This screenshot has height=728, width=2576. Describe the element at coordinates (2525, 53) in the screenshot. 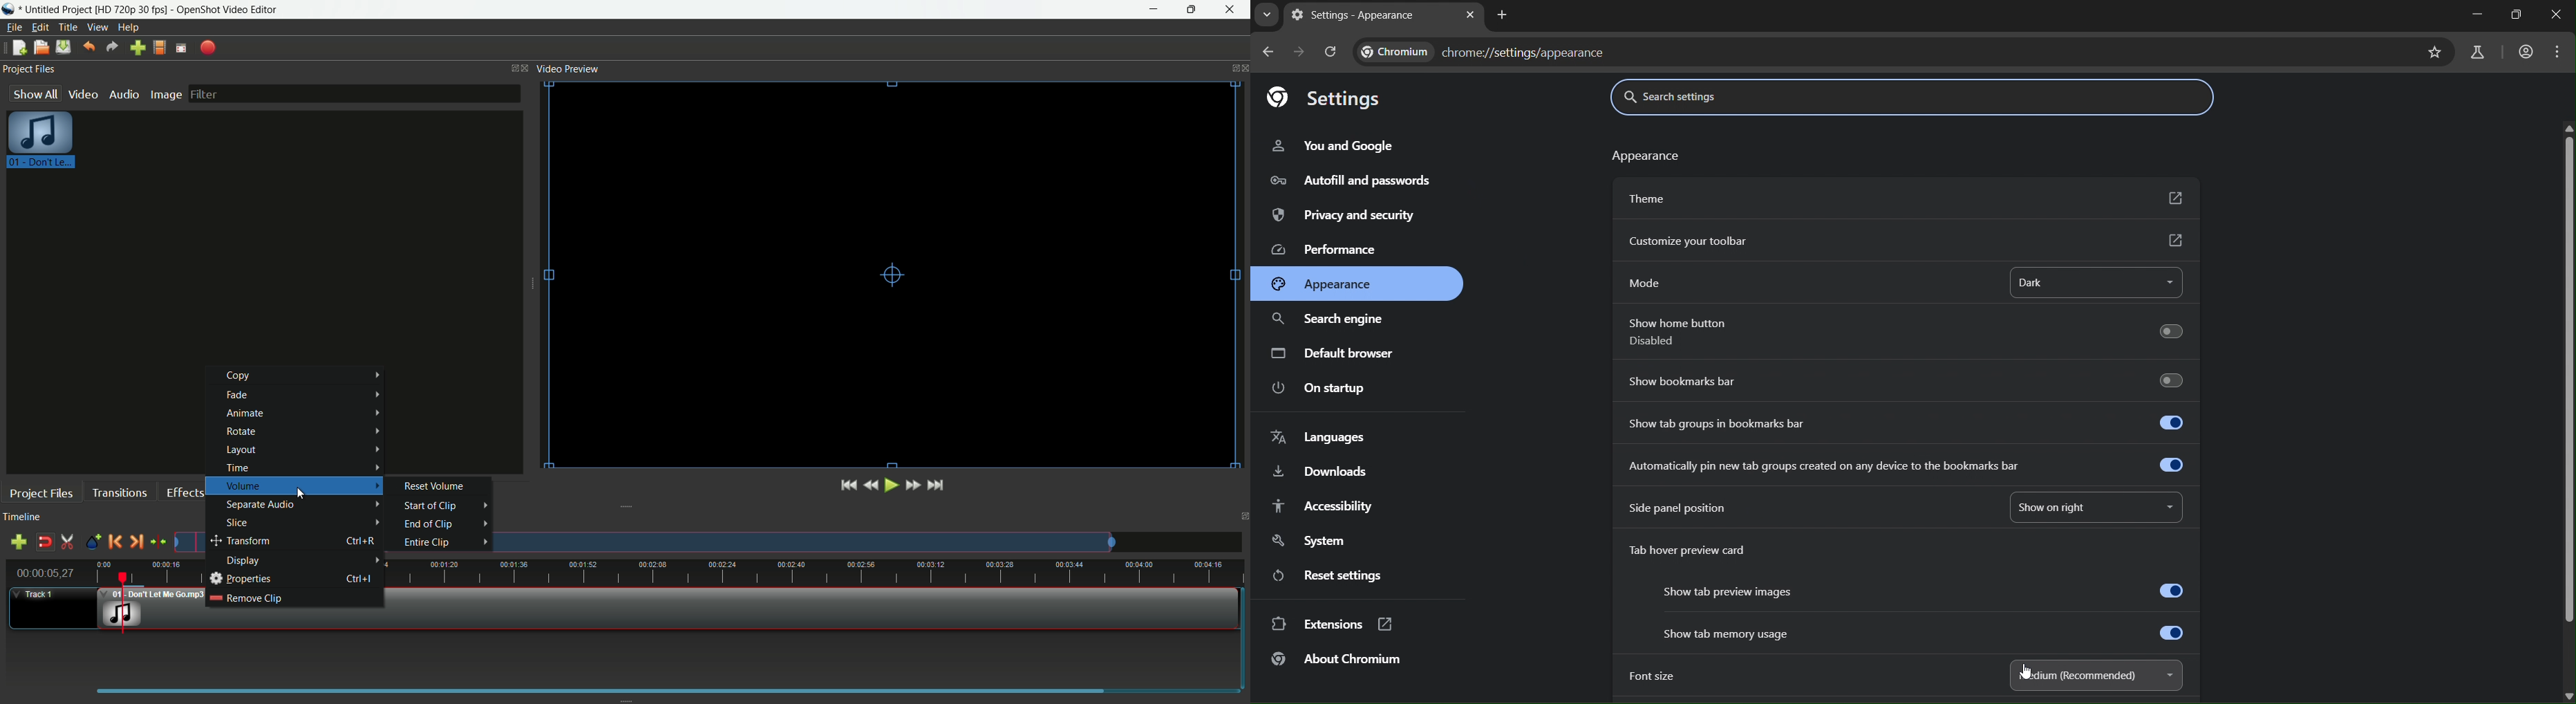

I see `account` at that location.